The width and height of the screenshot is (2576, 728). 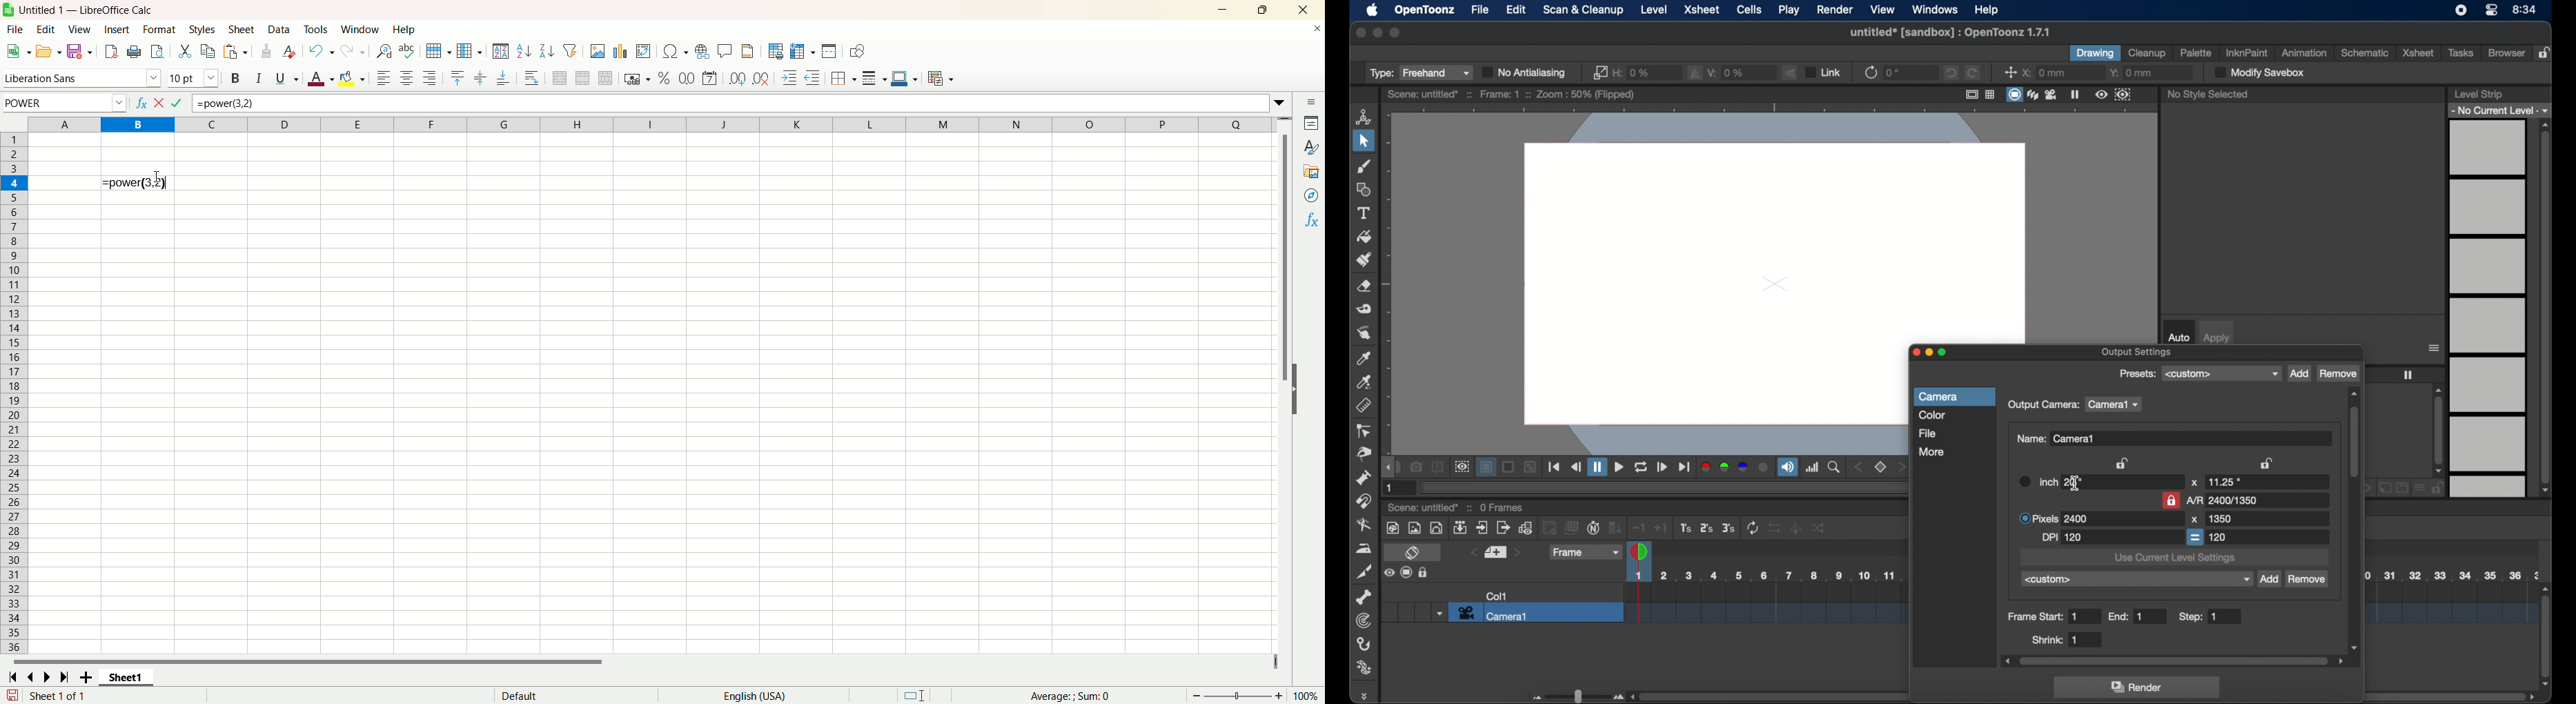 What do you see at coordinates (112, 51) in the screenshot?
I see `export as PDF` at bounding box center [112, 51].